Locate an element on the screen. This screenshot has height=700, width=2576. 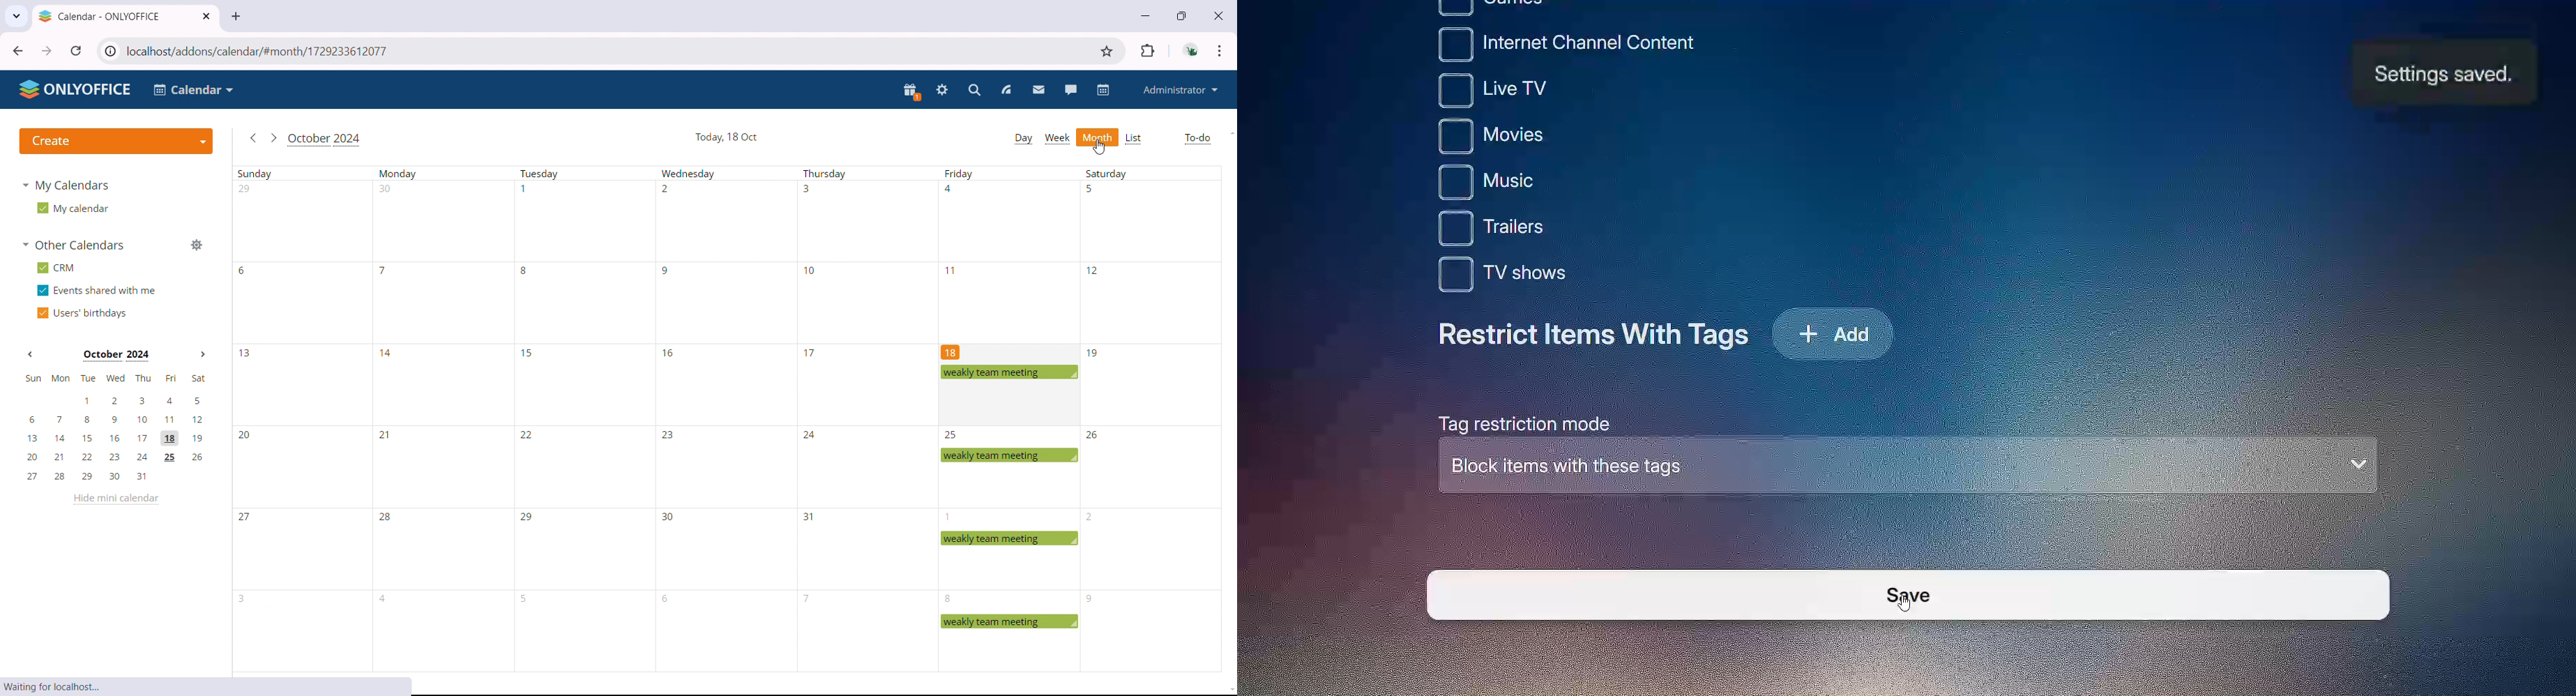
list view is located at coordinates (1135, 139).